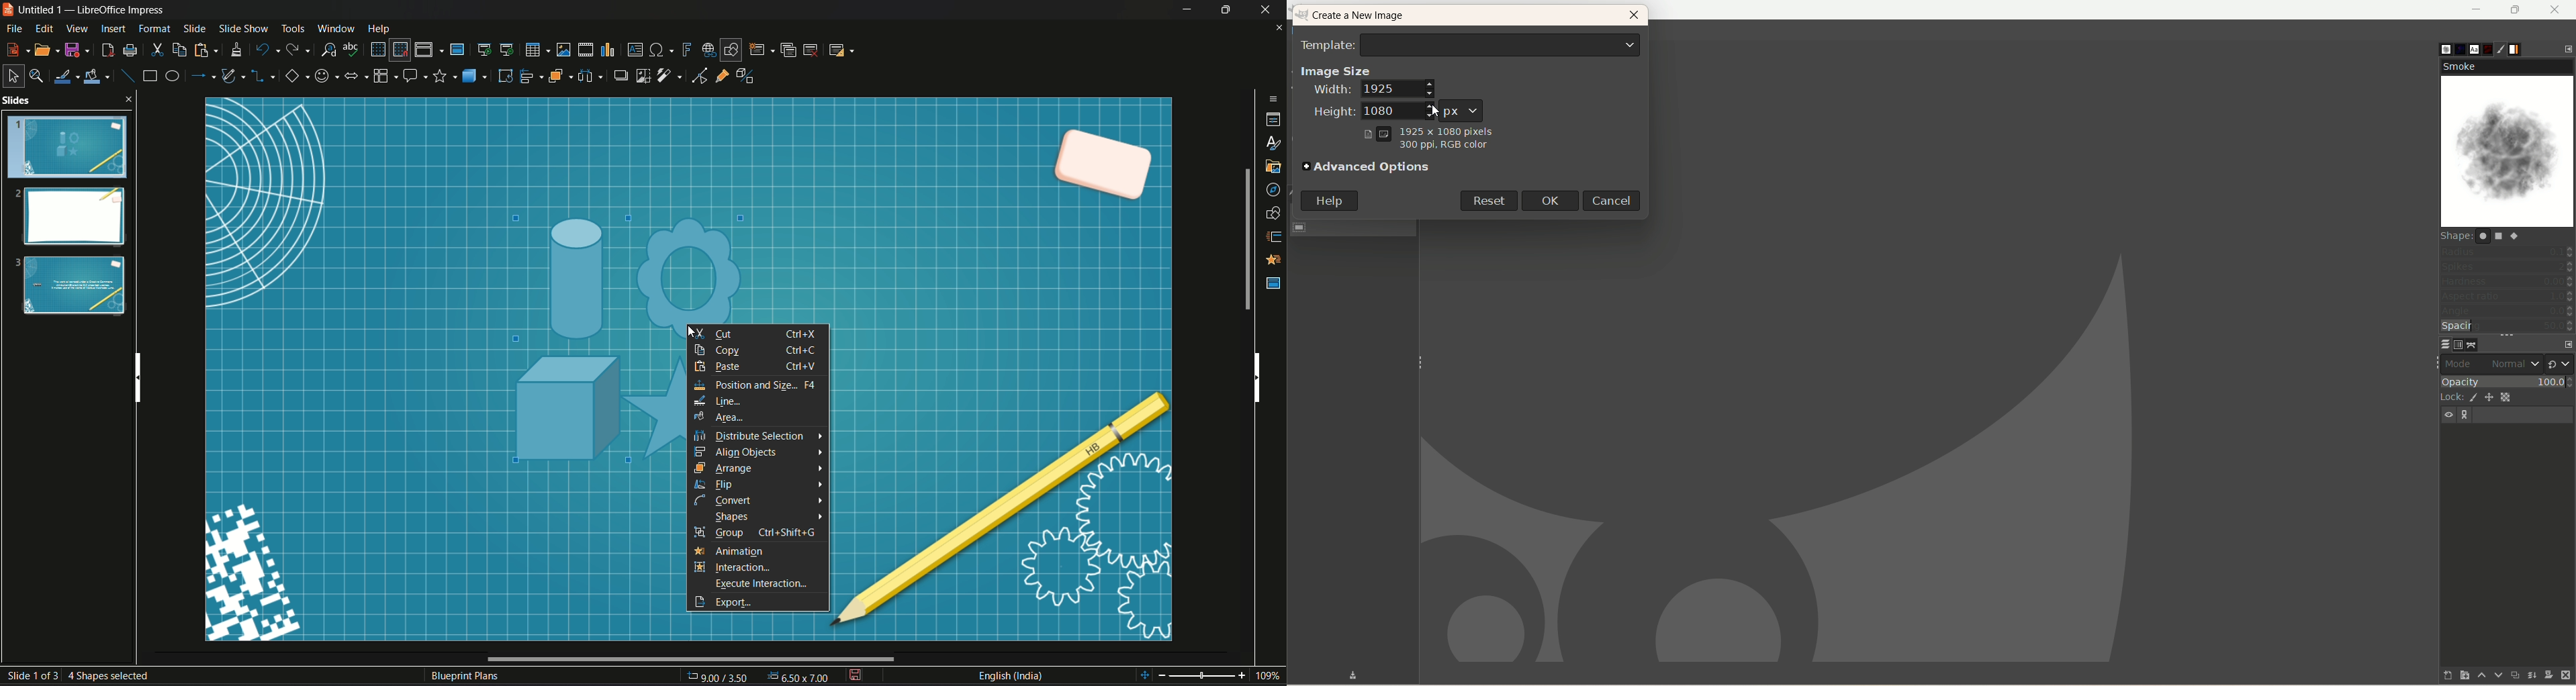 This screenshot has width=2576, height=700. What do you see at coordinates (444, 76) in the screenshot?
I see `stars and banners` at bounding box center [444, 76].